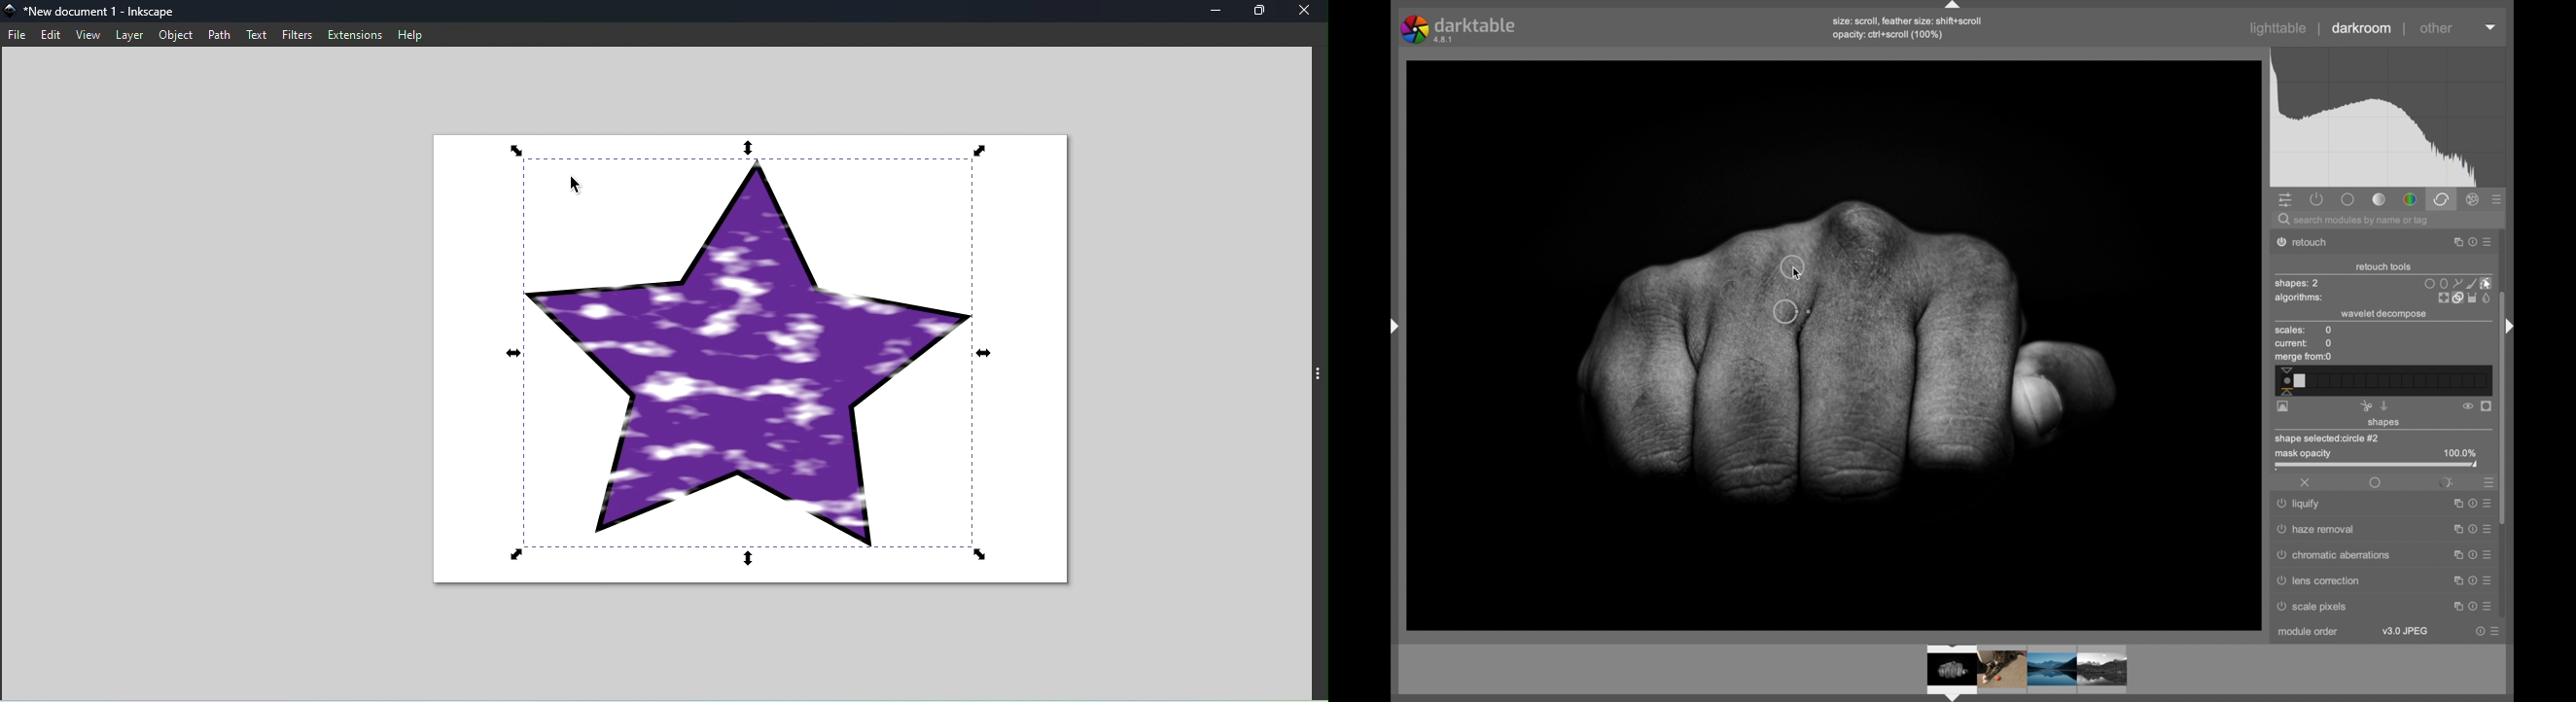 The width and height of the screenshot is (2576, 728). Describe the element at coordinates (1835, 343) in the screenshot. I see `photo` at that location.